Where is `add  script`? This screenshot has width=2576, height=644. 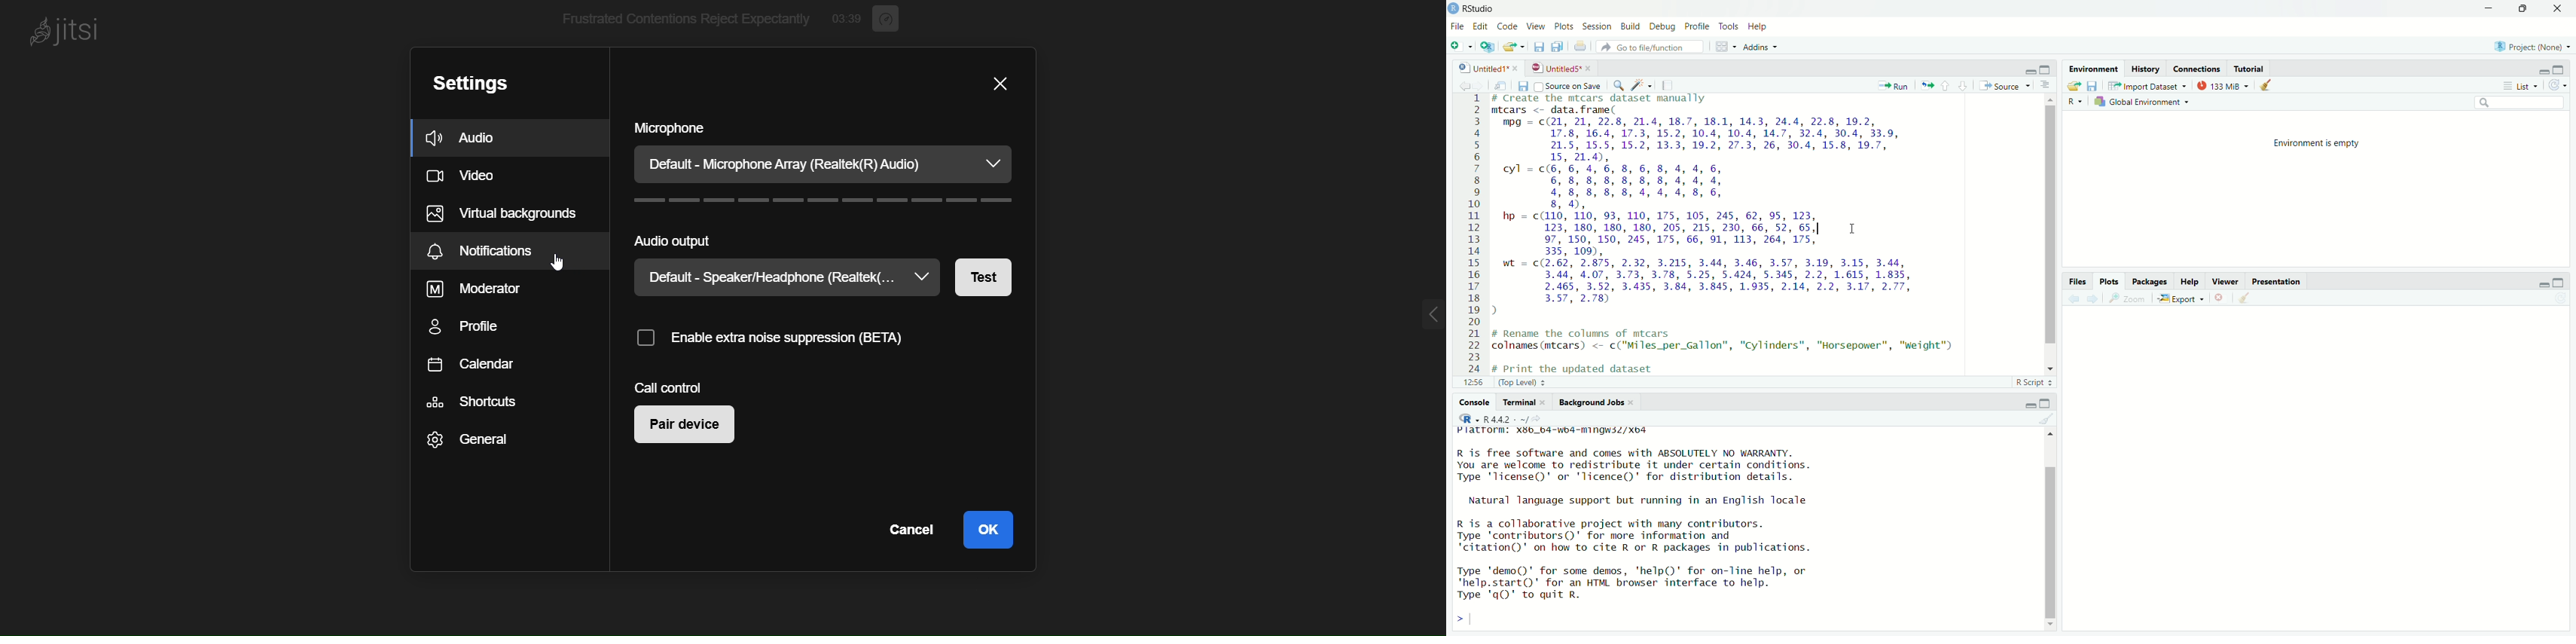 add  script is located at coordinates (1487, 51).